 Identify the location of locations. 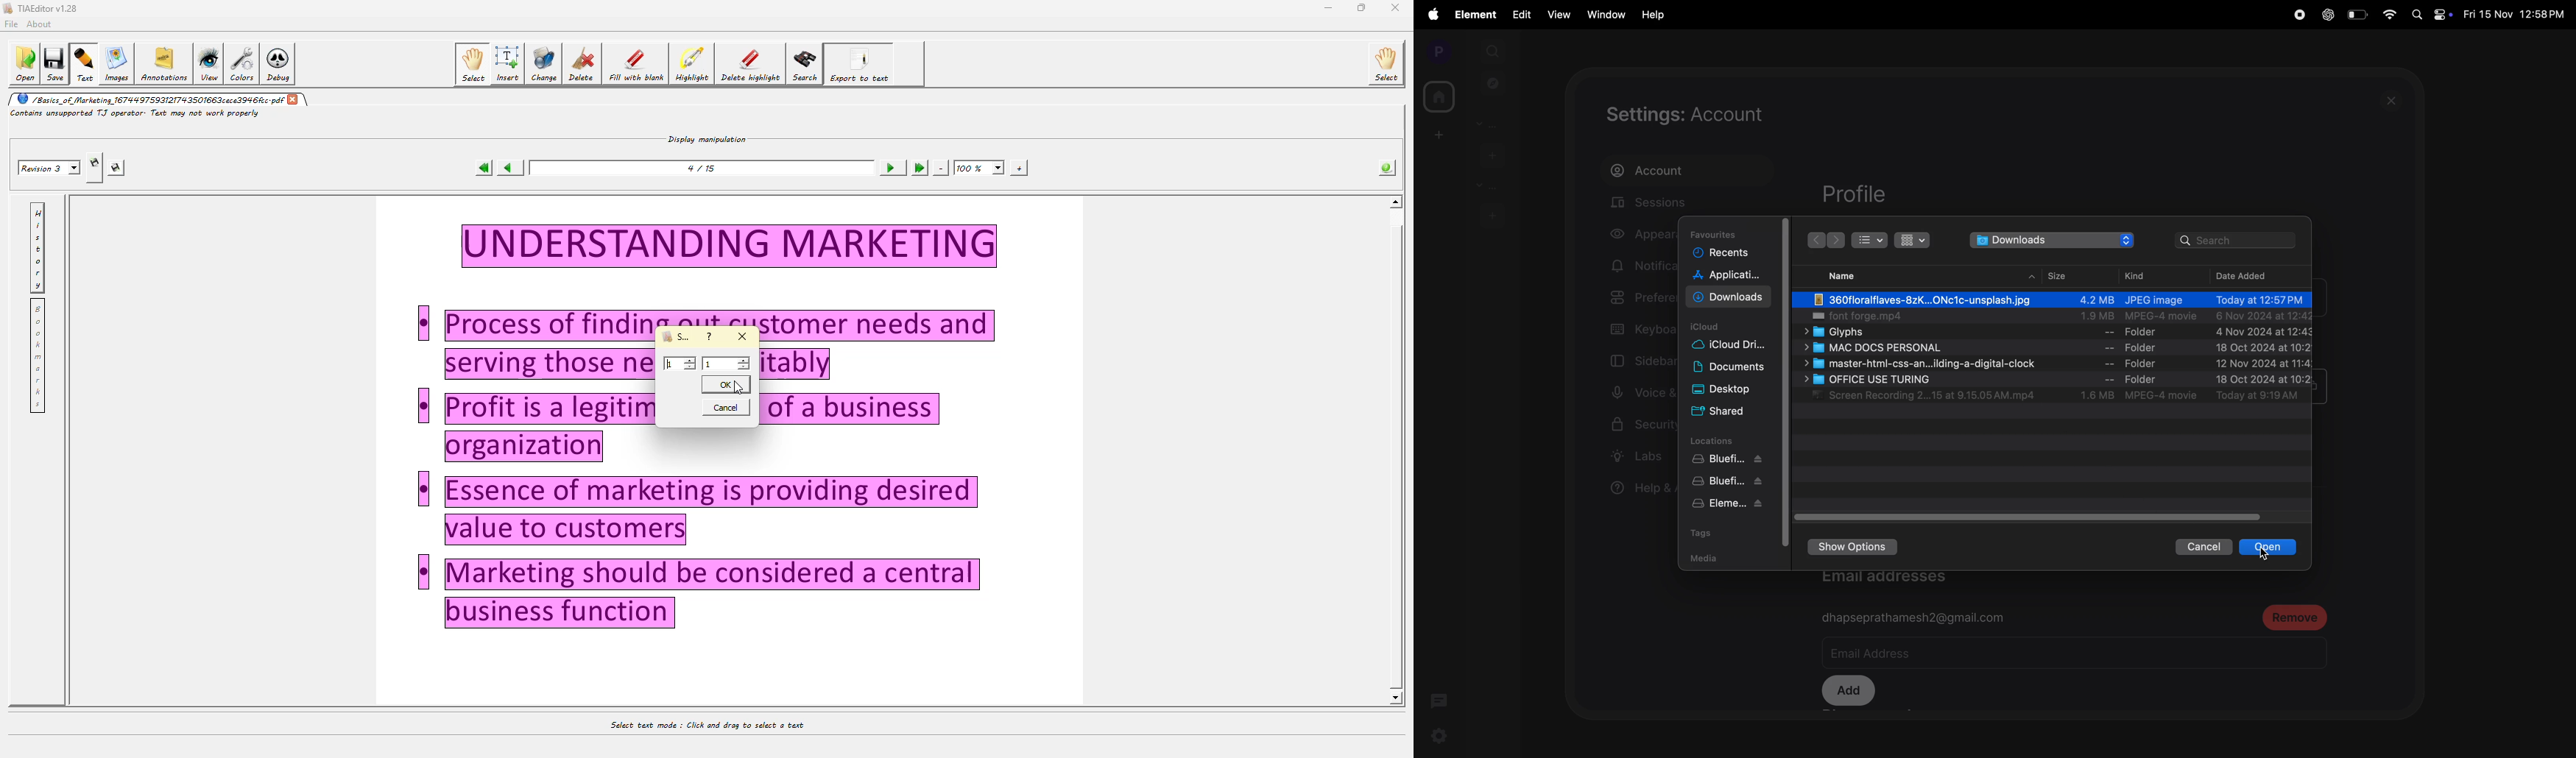
(1725, 440).